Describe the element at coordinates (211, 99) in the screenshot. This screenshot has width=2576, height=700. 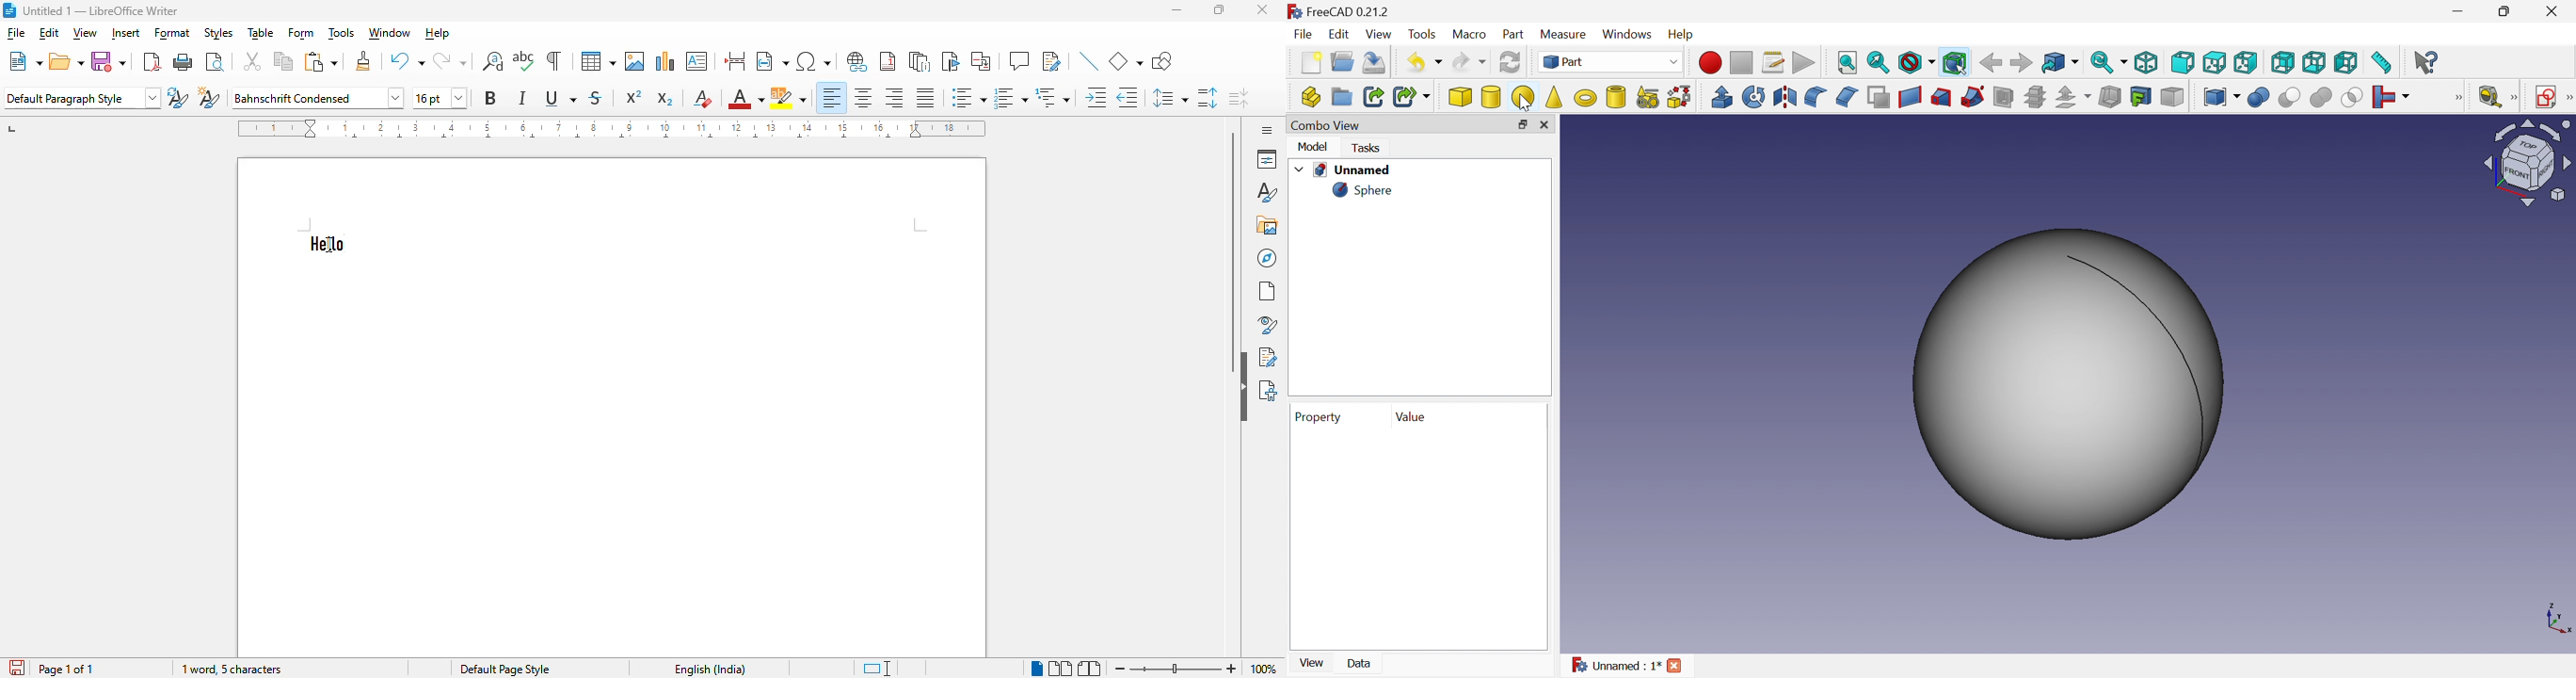
I see `new style from selection` at that location.